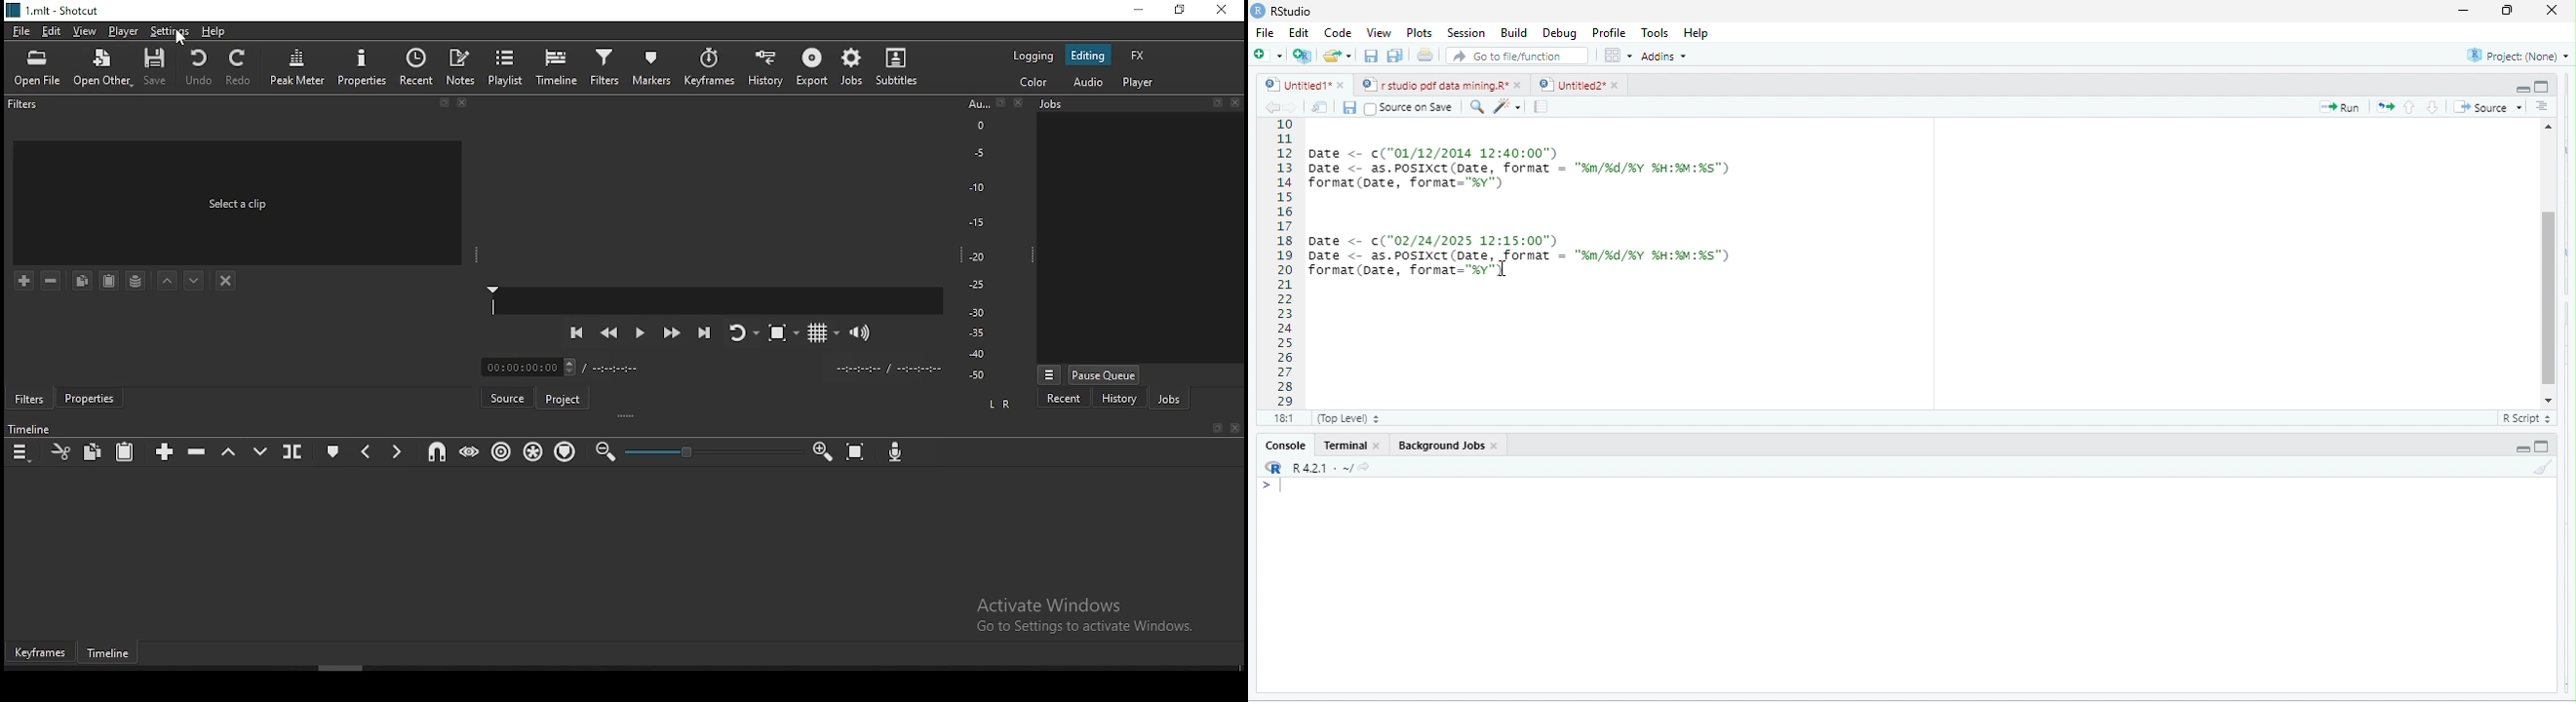 The image size is (2576, 728). What do you see at coordinates (1606, 32) in the screenshot?
I see `Profile` at bounding box center [1606, 32].